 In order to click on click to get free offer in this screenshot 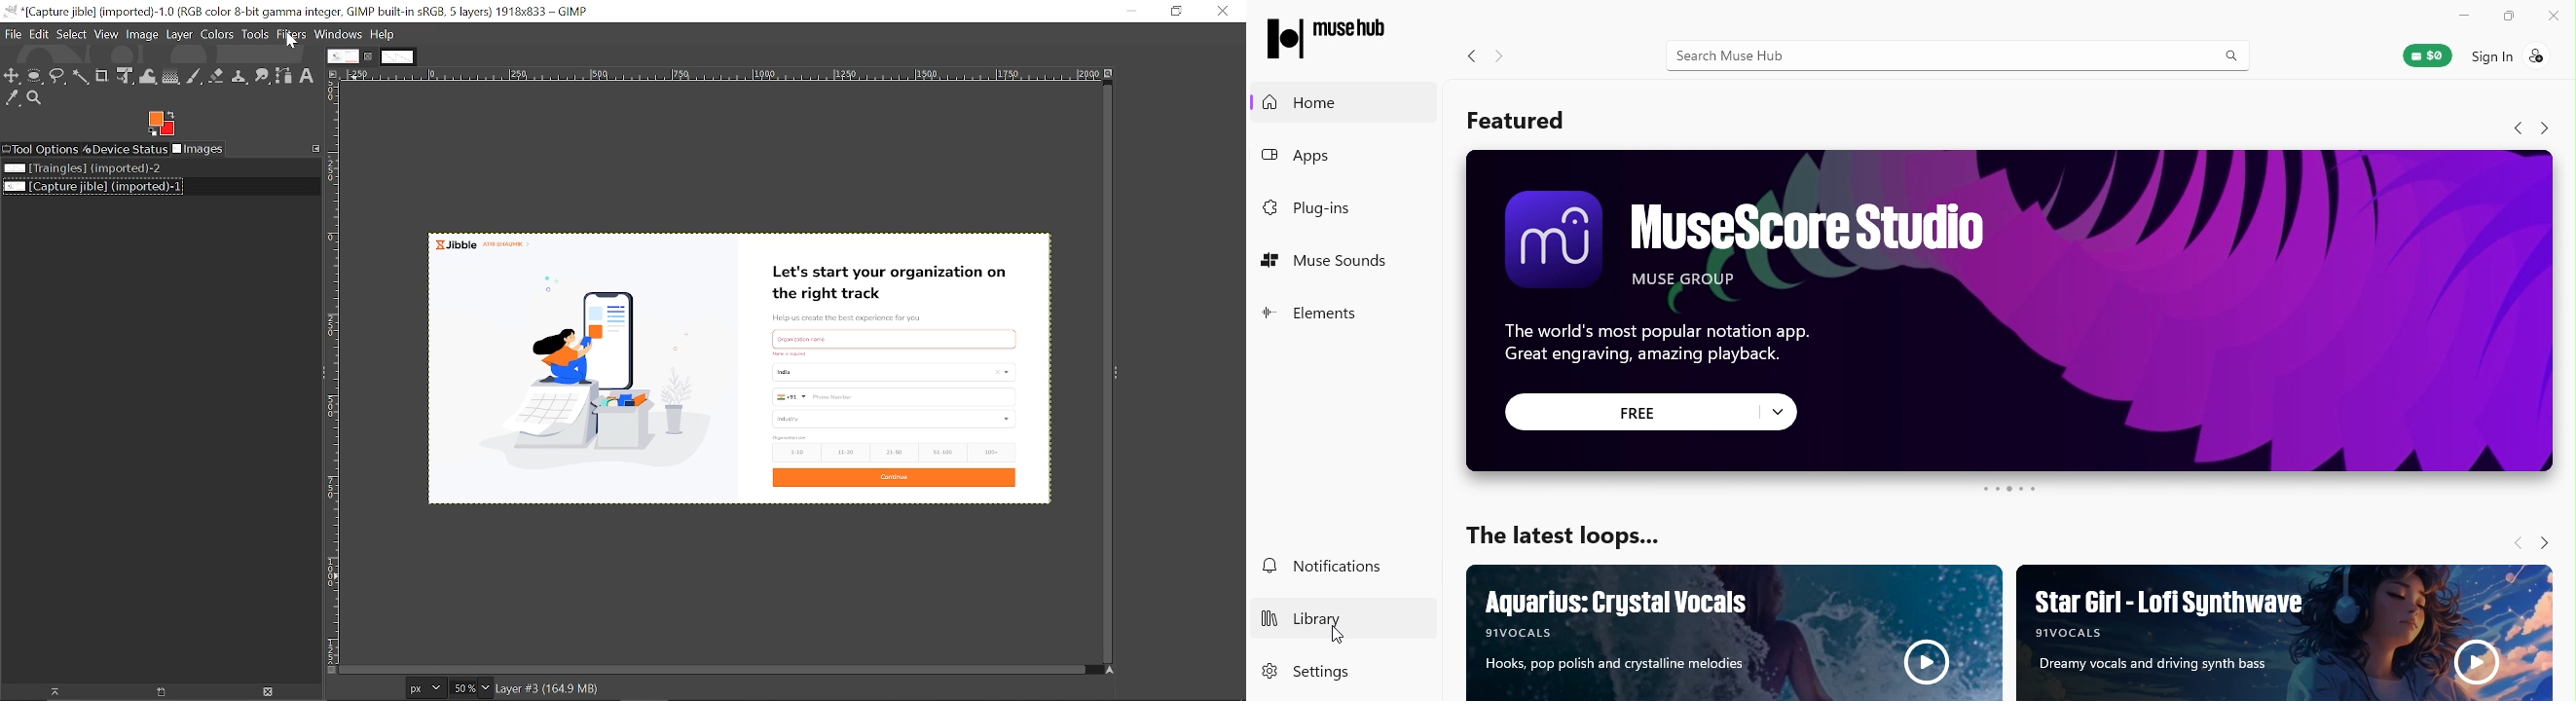, I will do `click(1650, 415)`.